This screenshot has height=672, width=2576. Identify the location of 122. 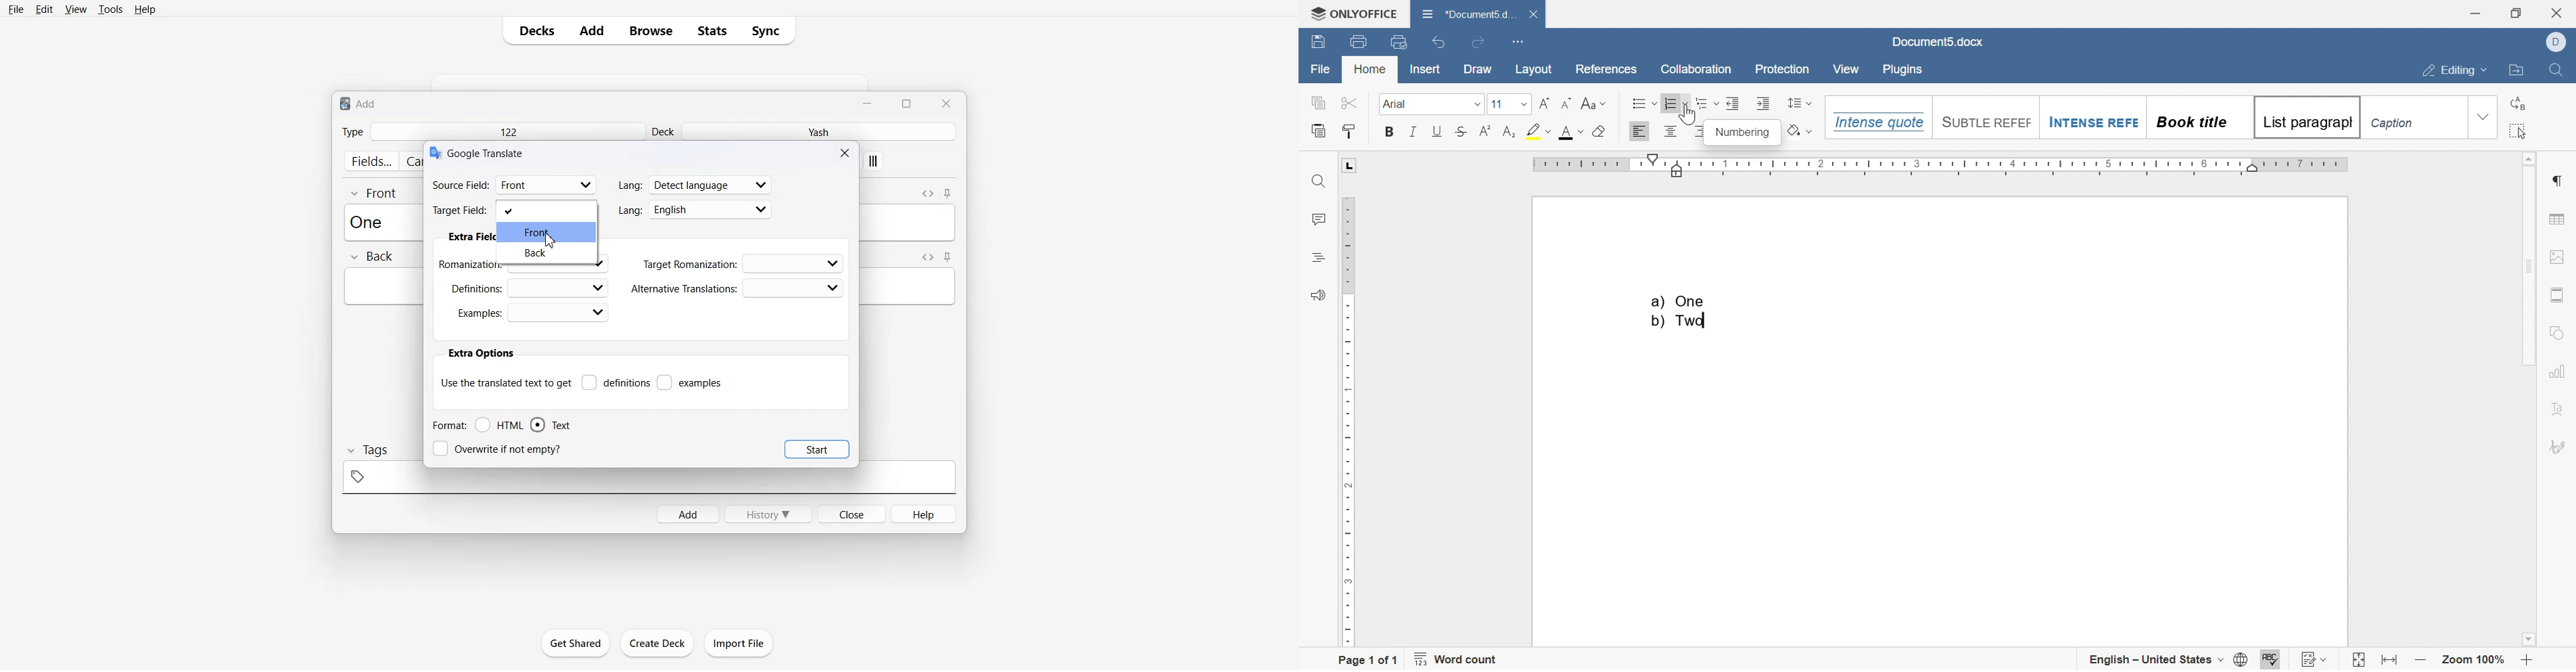
(507, 131).